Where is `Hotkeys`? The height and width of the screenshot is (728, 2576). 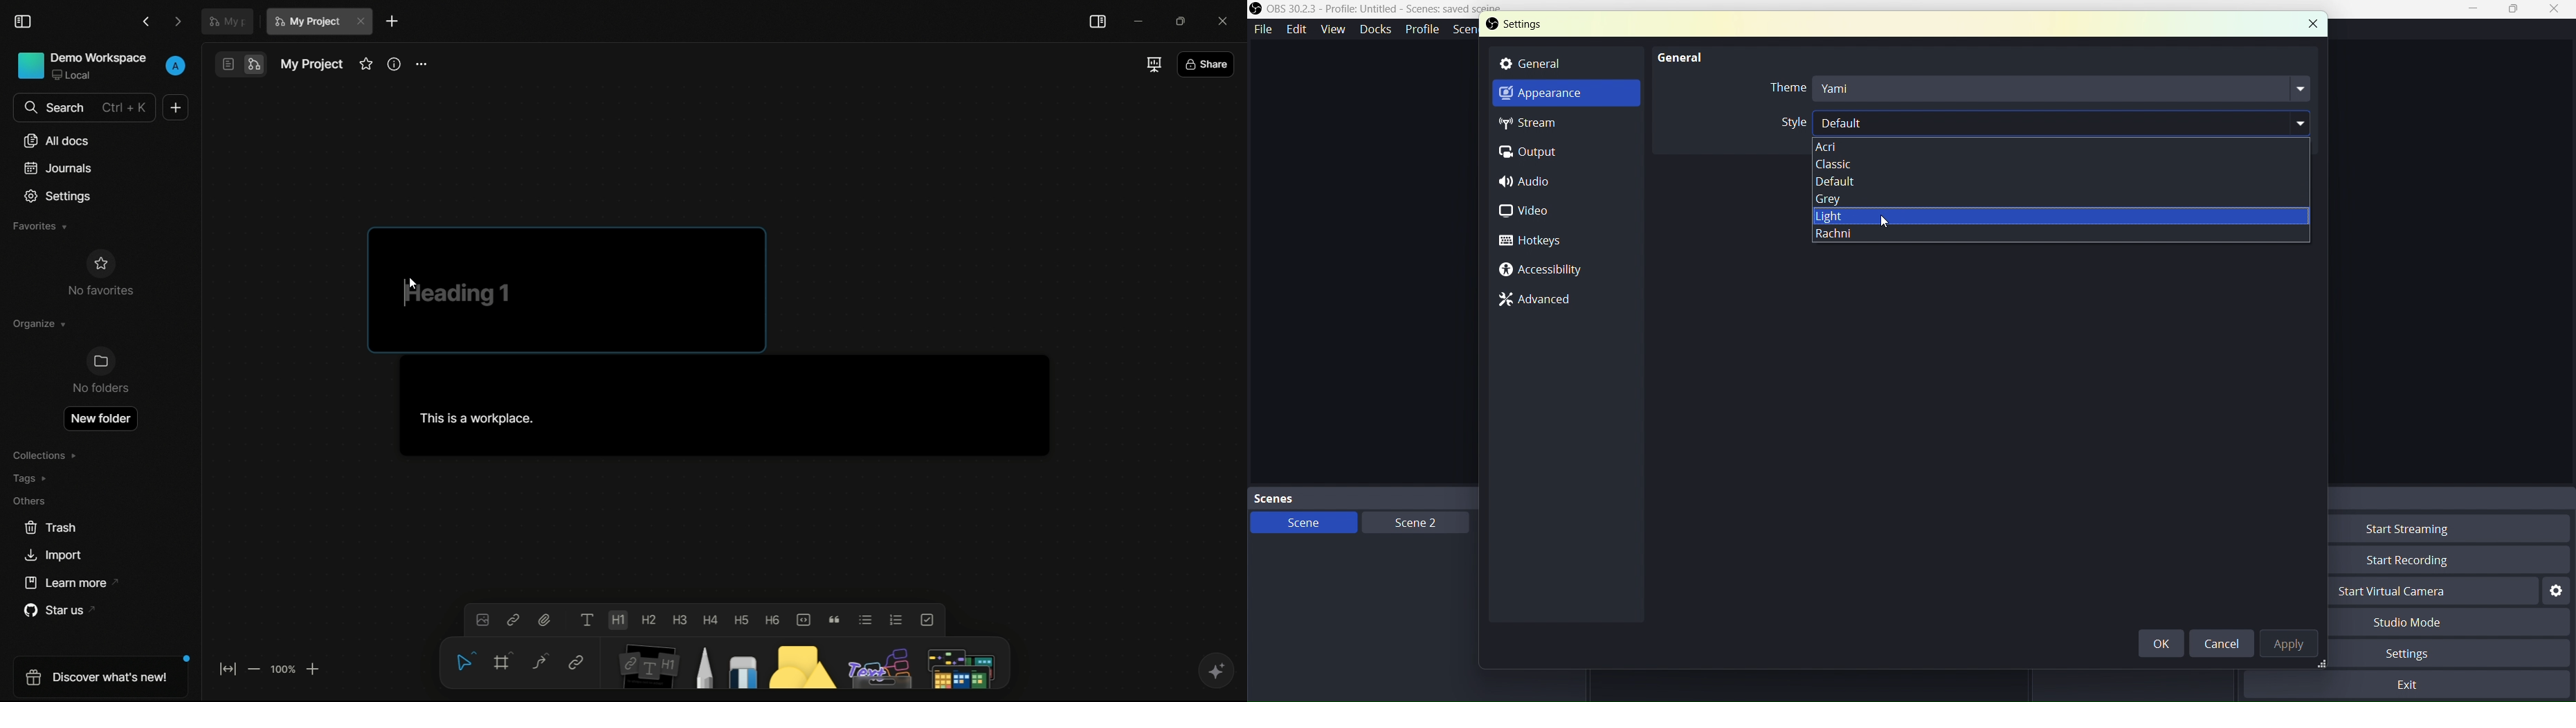 Hotkeys is located at coordinates (1532, 242).